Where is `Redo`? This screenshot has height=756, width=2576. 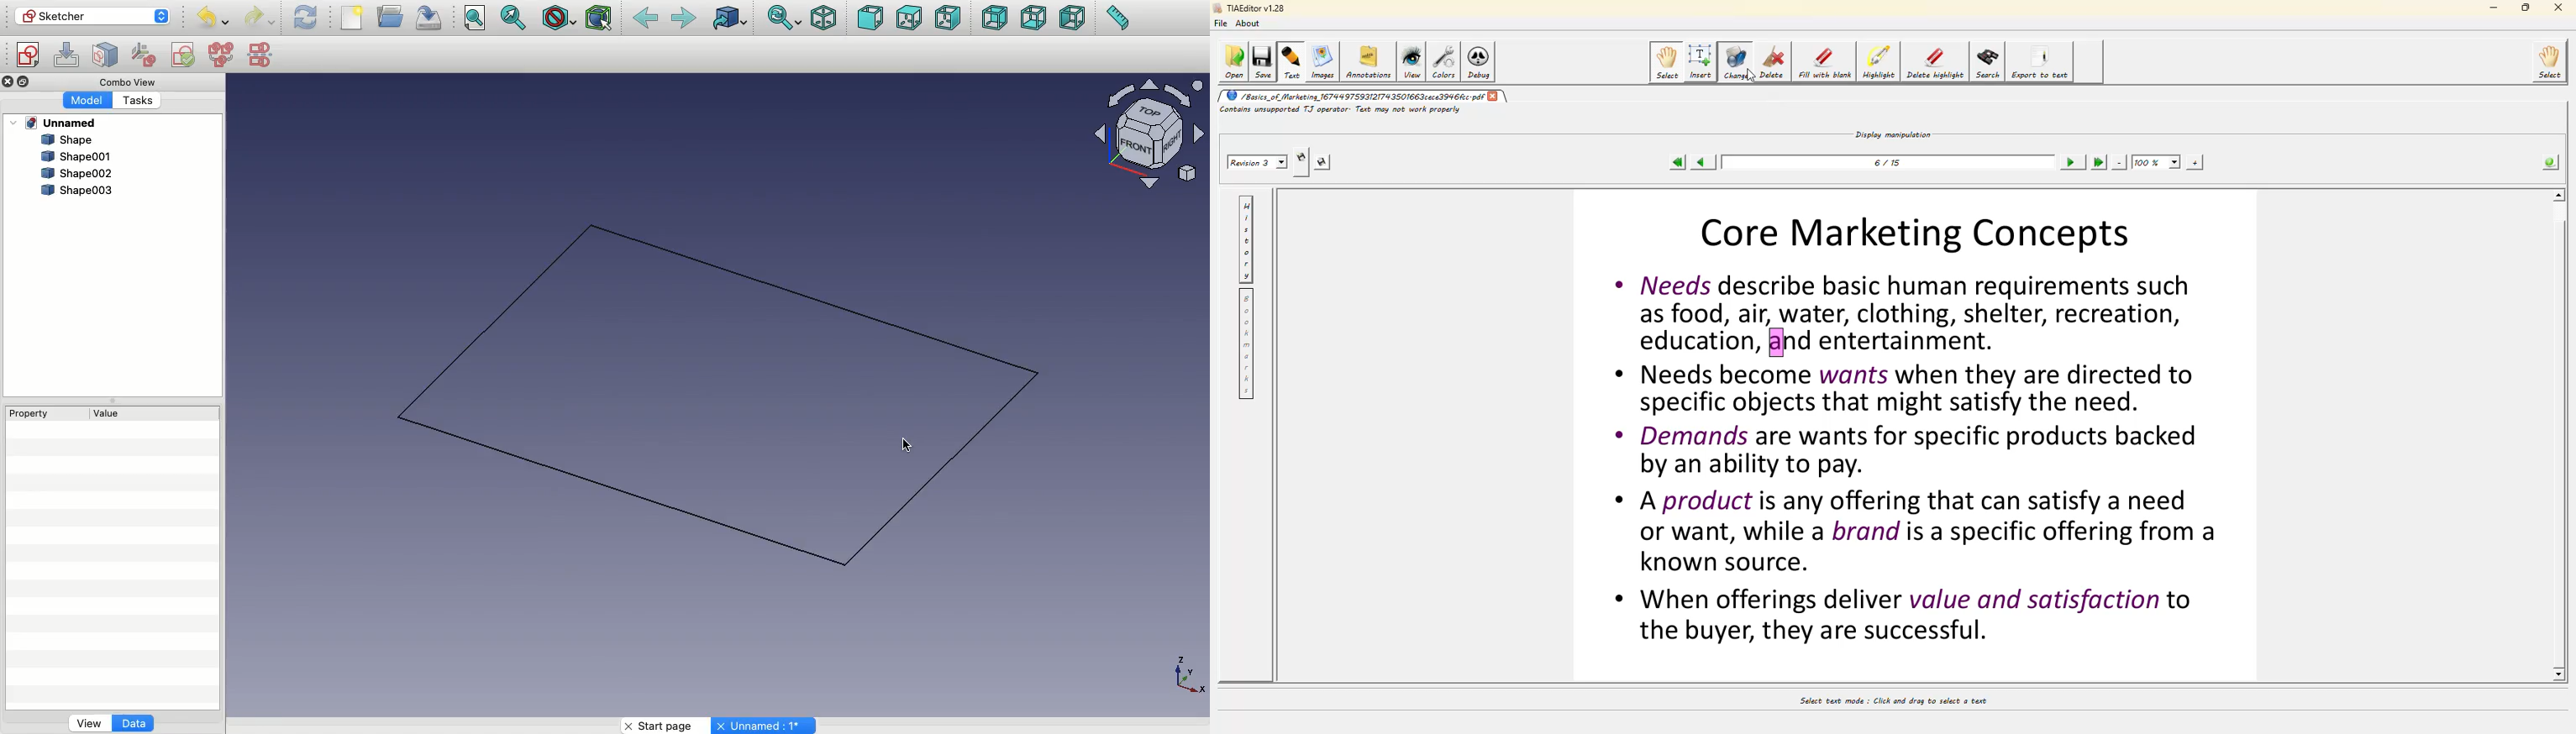 Redo is located at coordinates (259, 18).